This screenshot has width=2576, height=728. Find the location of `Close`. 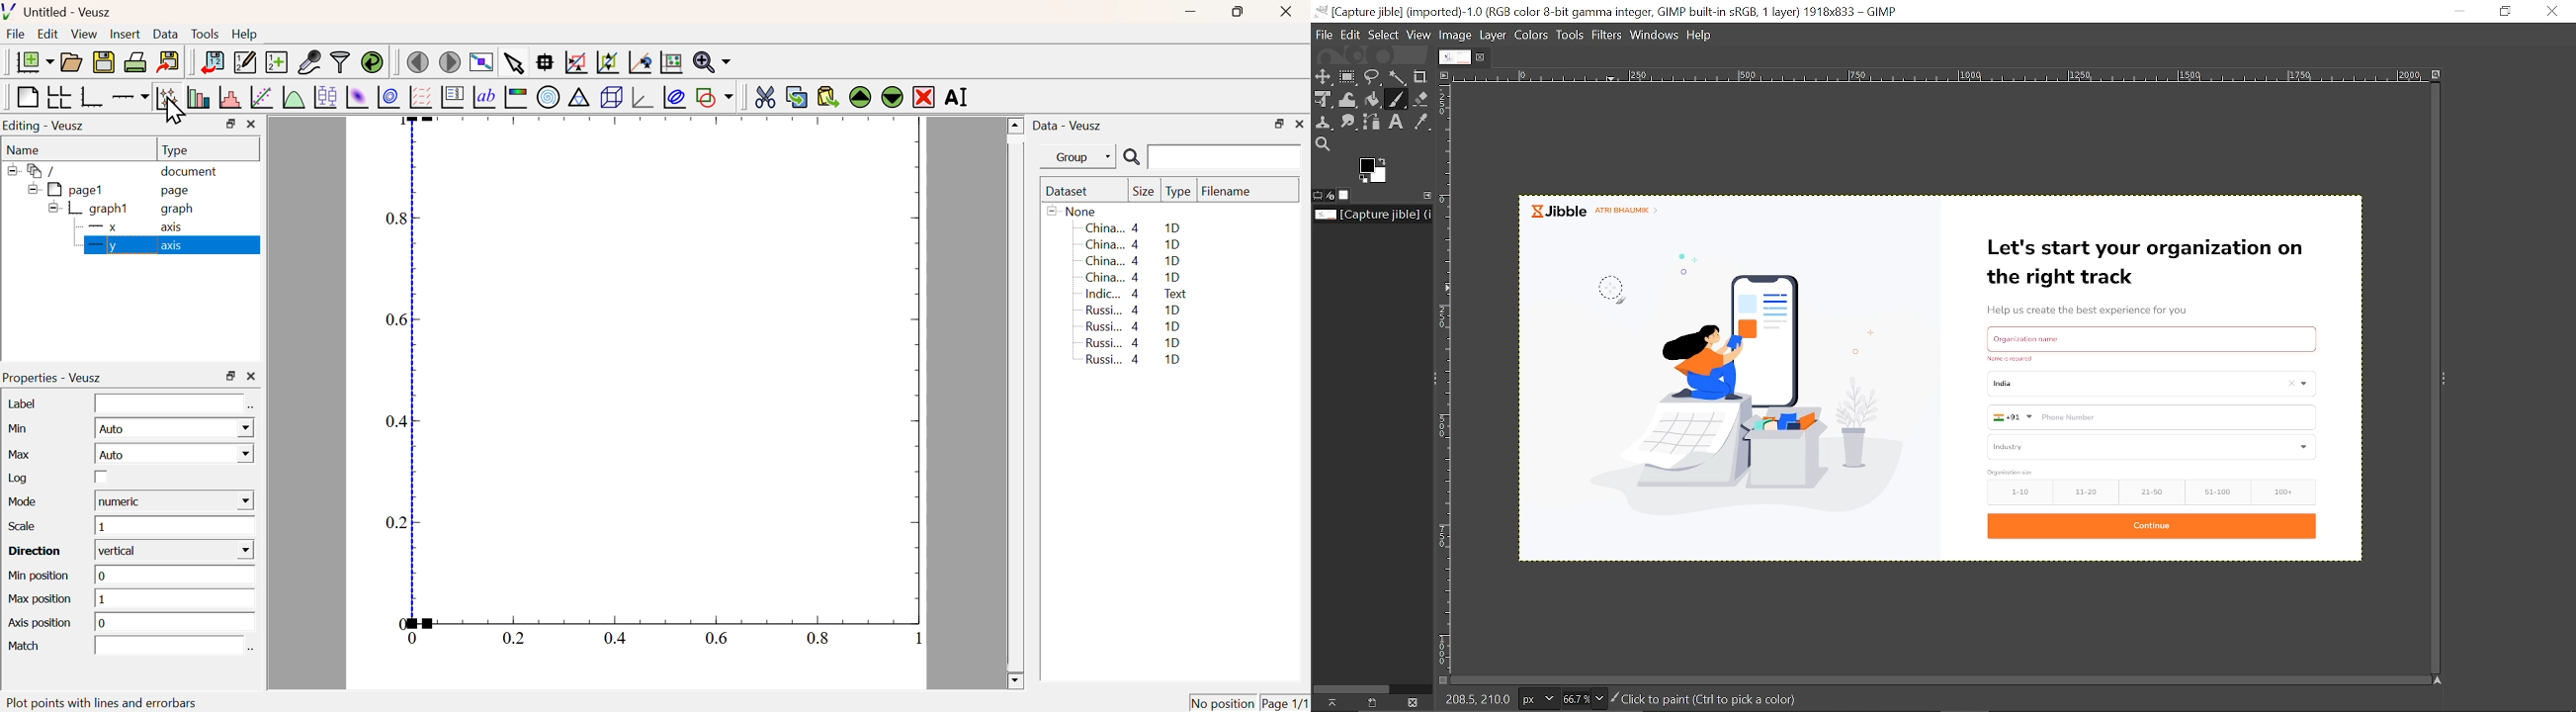

Close is located at coordinates (1300, 122).